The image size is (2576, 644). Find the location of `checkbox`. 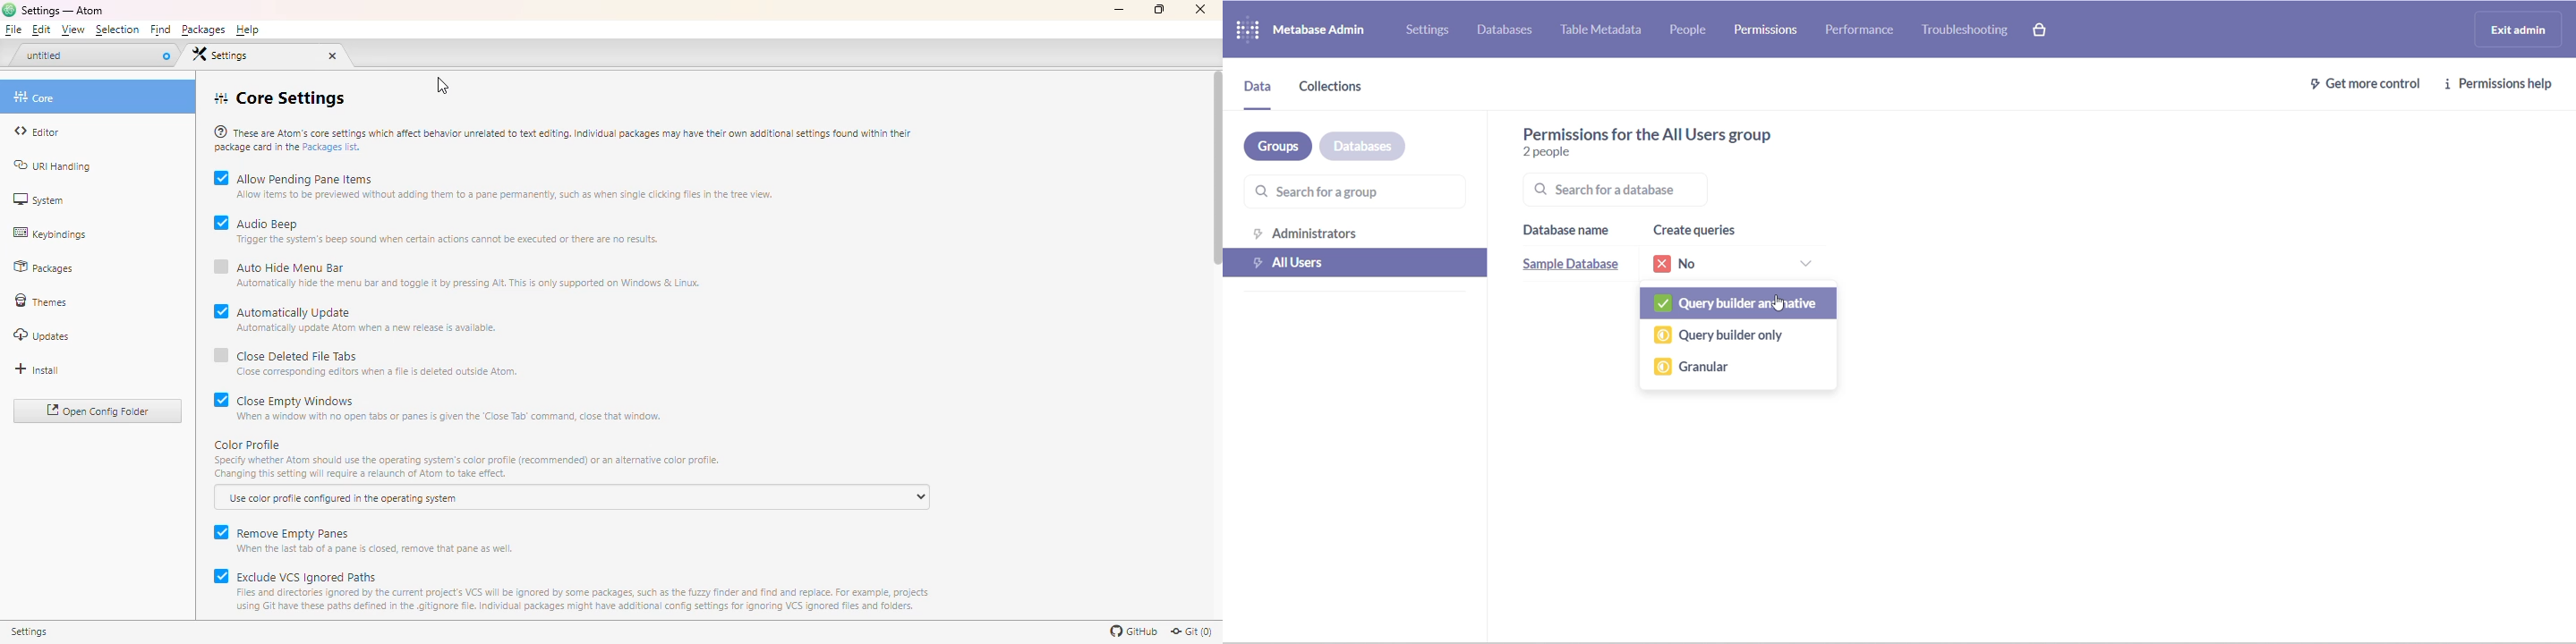

checkbox is located at coordinates (219, 537).